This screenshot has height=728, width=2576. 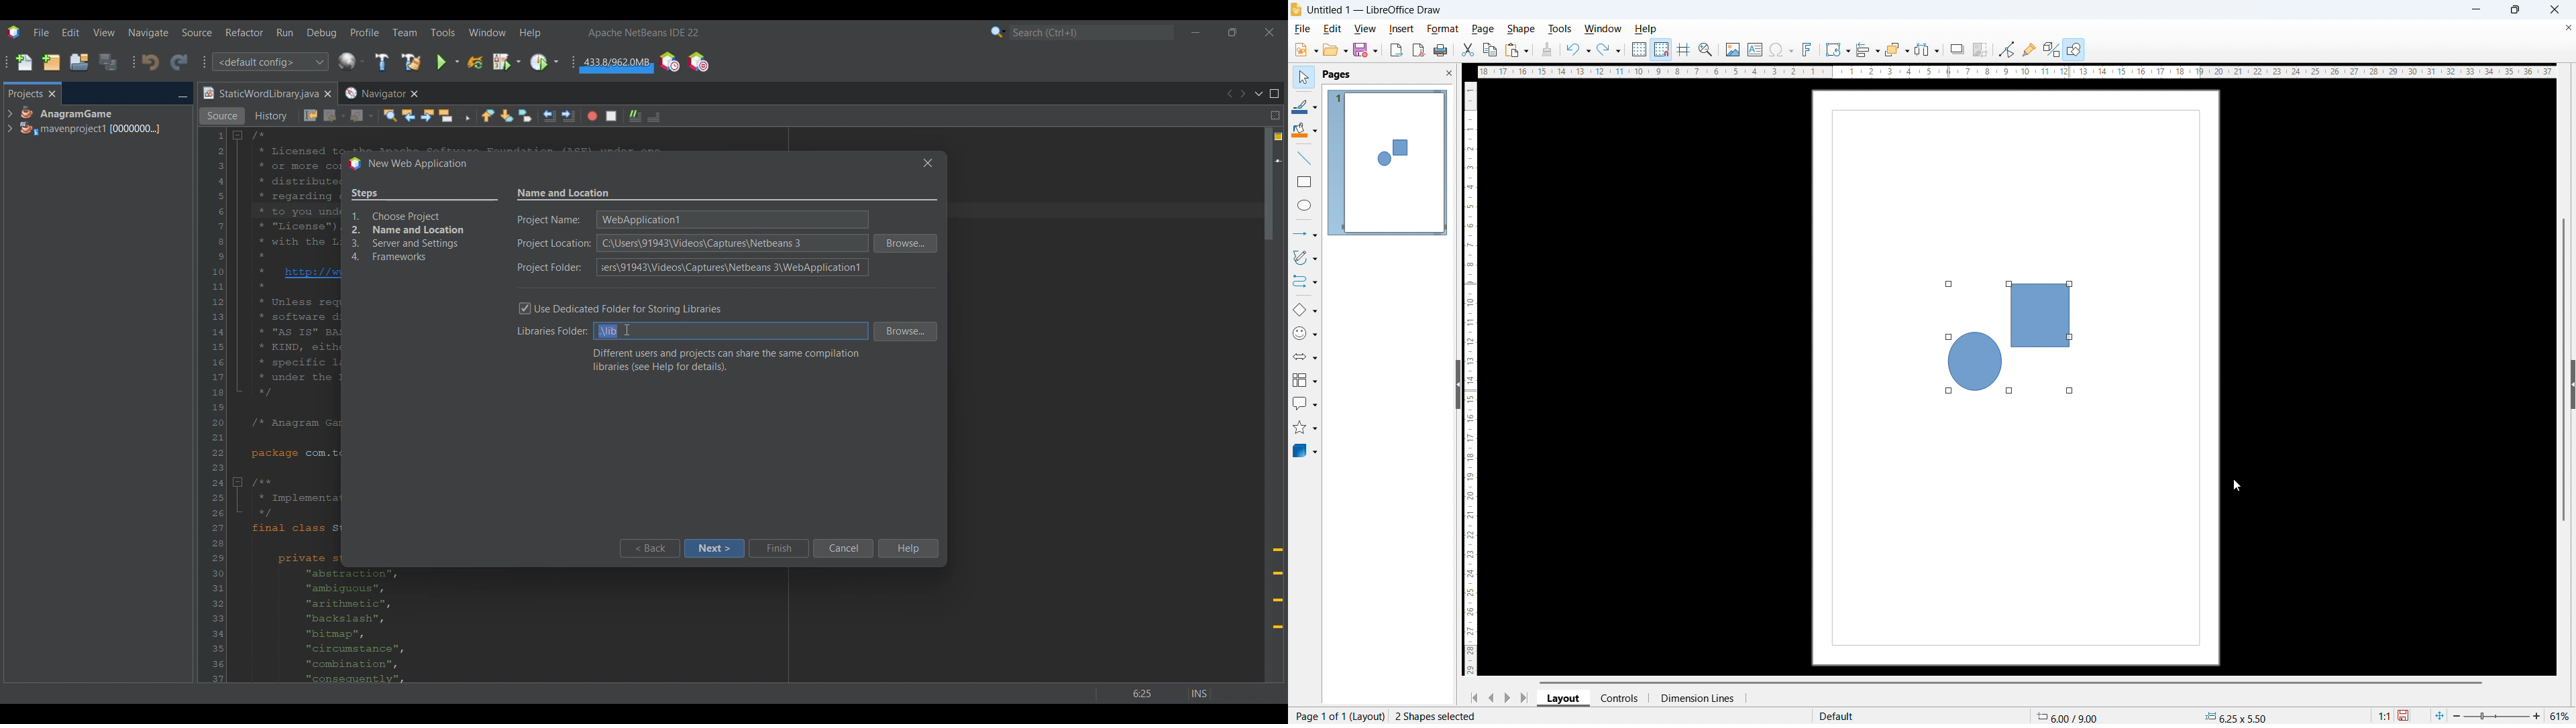 What do you see at coordinates (1305, 158) in the screenshot?
I see `line` at bounding box center [1305, 158].